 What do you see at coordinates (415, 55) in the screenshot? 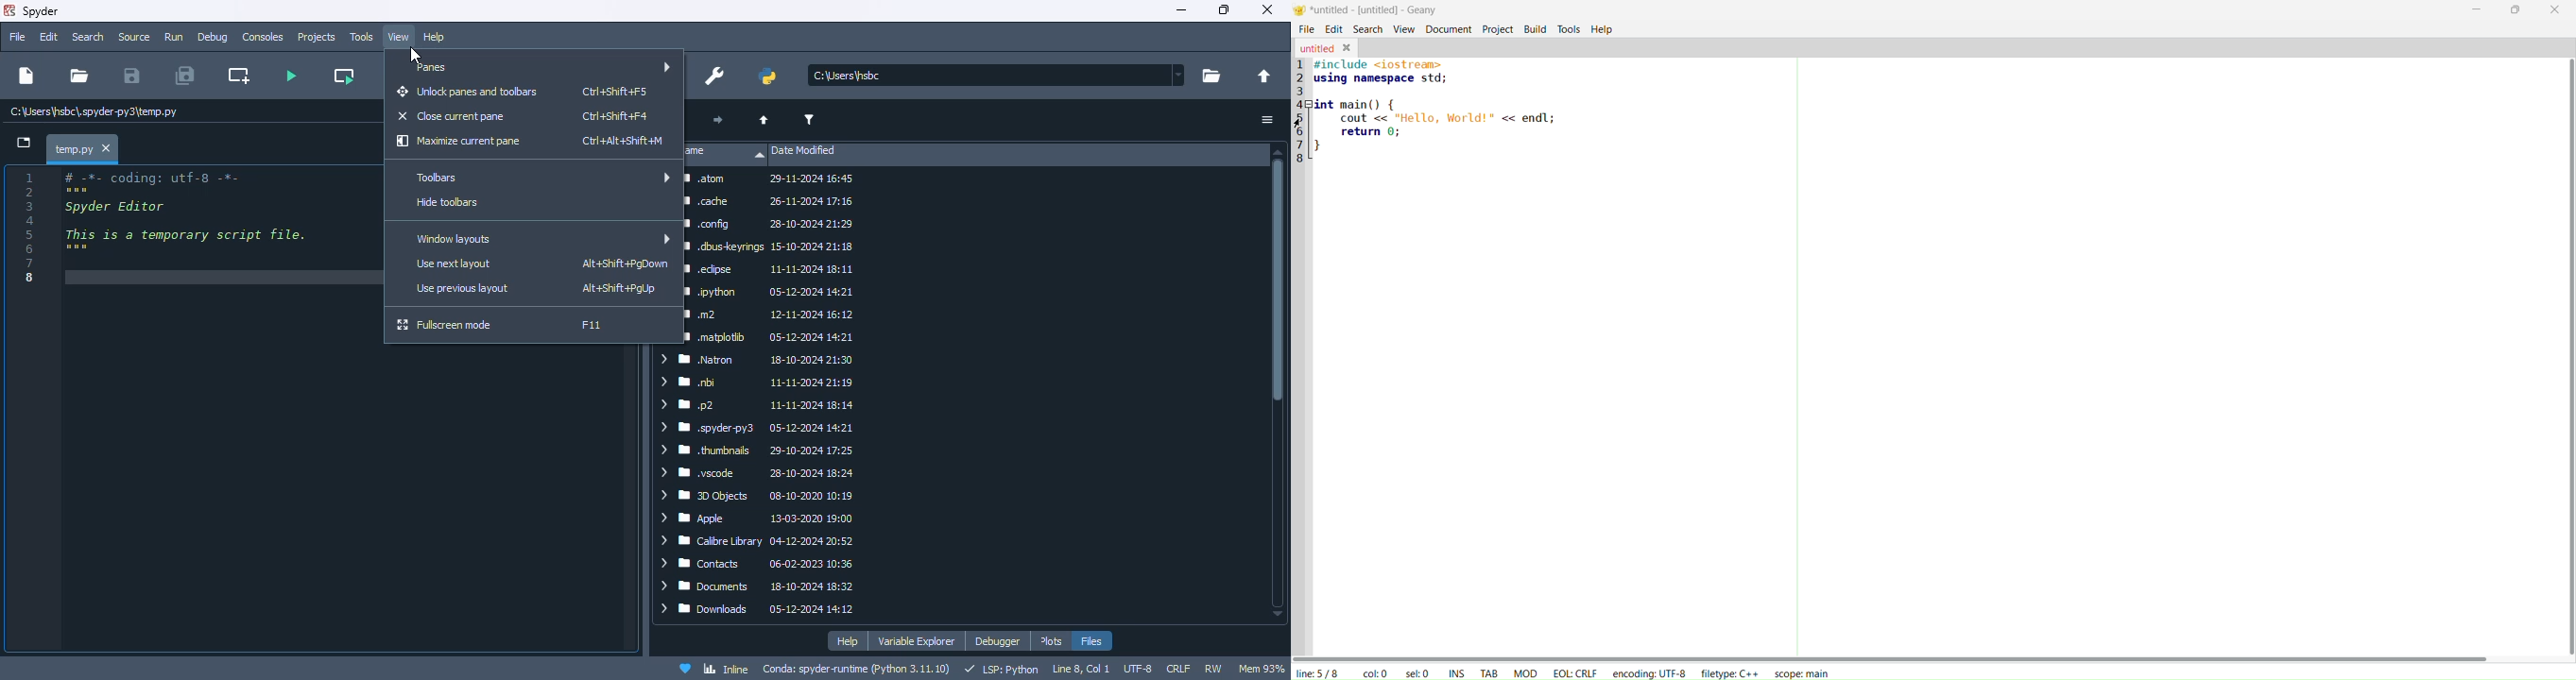
I see `cursor` at bounding box center [415, 55].